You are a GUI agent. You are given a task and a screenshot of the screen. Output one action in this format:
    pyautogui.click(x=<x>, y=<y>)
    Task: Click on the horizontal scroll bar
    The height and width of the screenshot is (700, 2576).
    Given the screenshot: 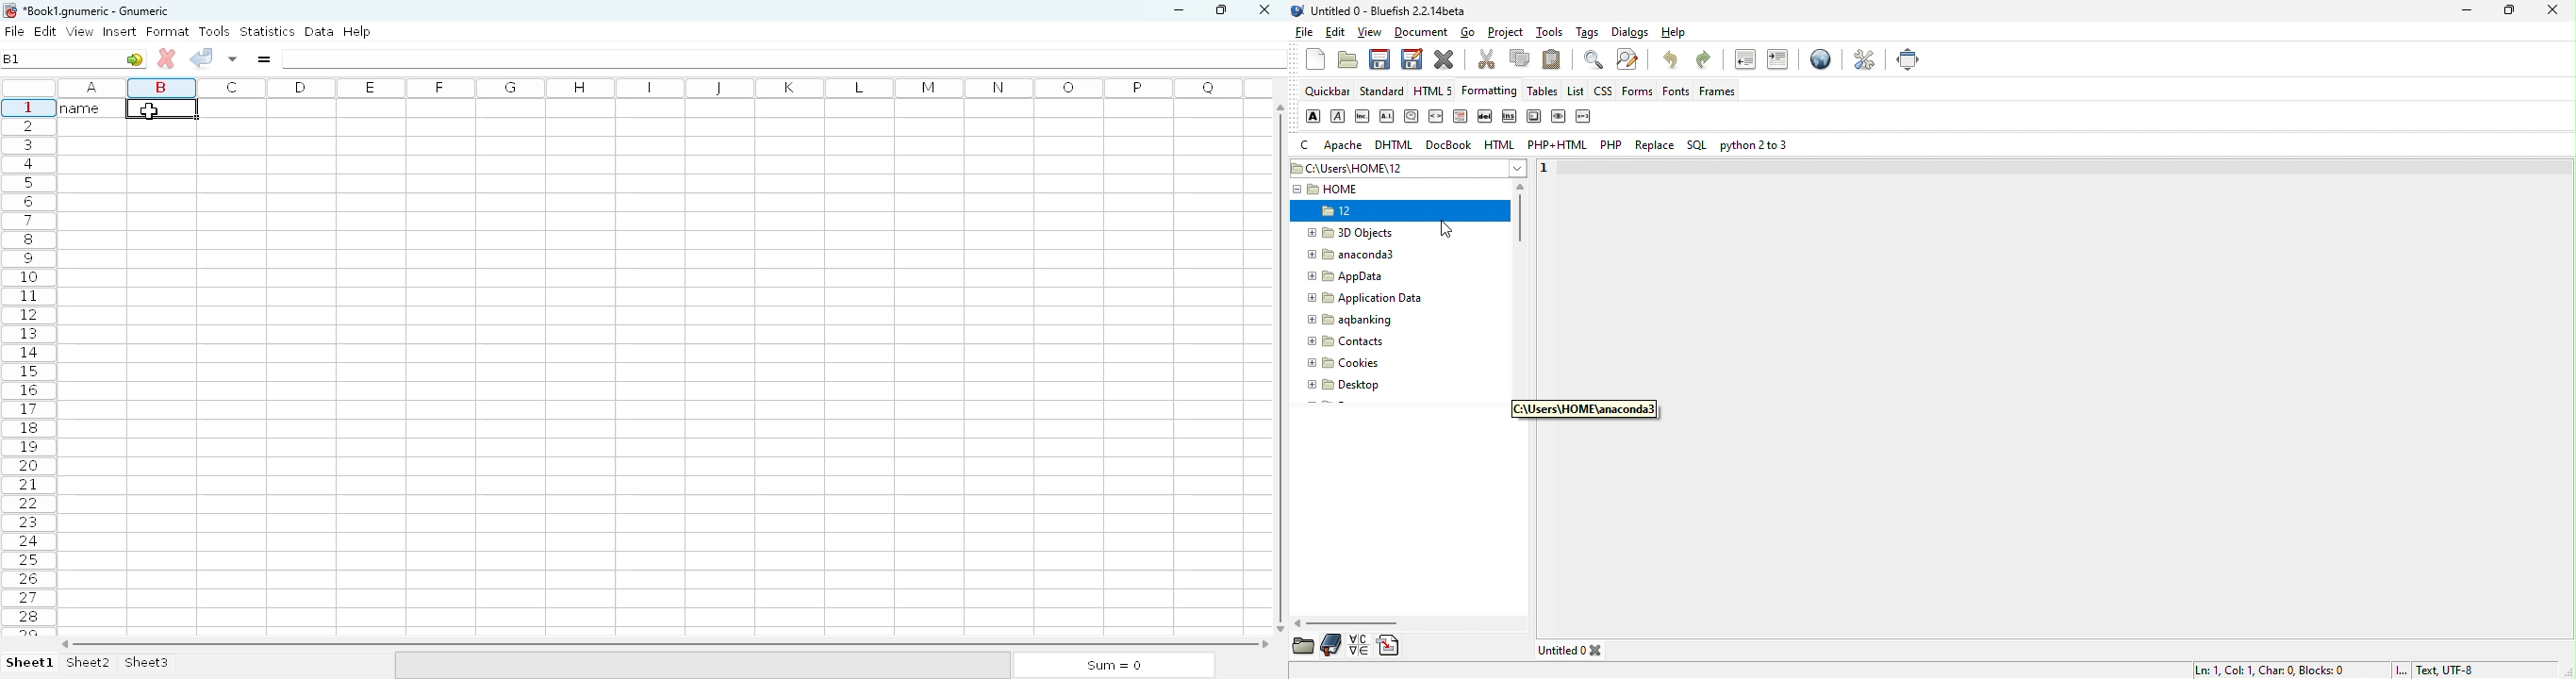 What is the action you would take?
    pyautogui.click(x=665, y=644)
    